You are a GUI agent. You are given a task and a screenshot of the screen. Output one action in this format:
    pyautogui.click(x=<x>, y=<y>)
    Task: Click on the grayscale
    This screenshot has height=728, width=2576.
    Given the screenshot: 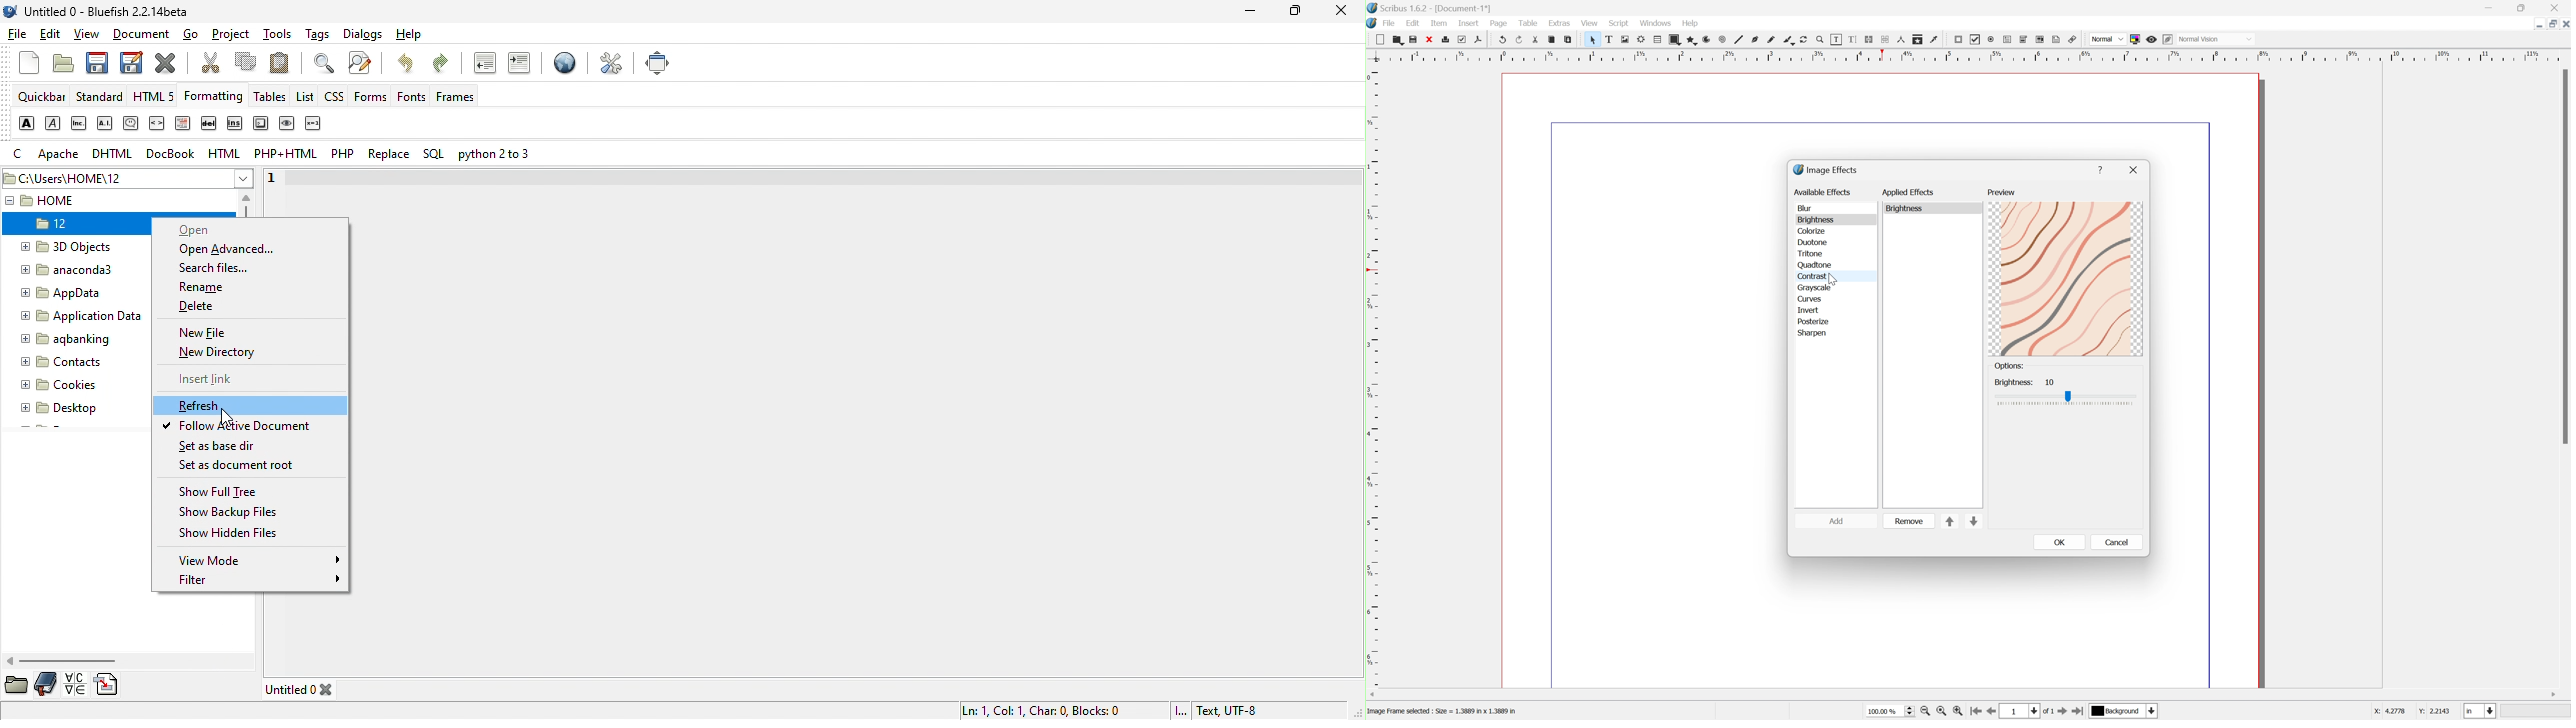 What is the action you would take?
    pyautogui.click(x=1815, y=287)
    